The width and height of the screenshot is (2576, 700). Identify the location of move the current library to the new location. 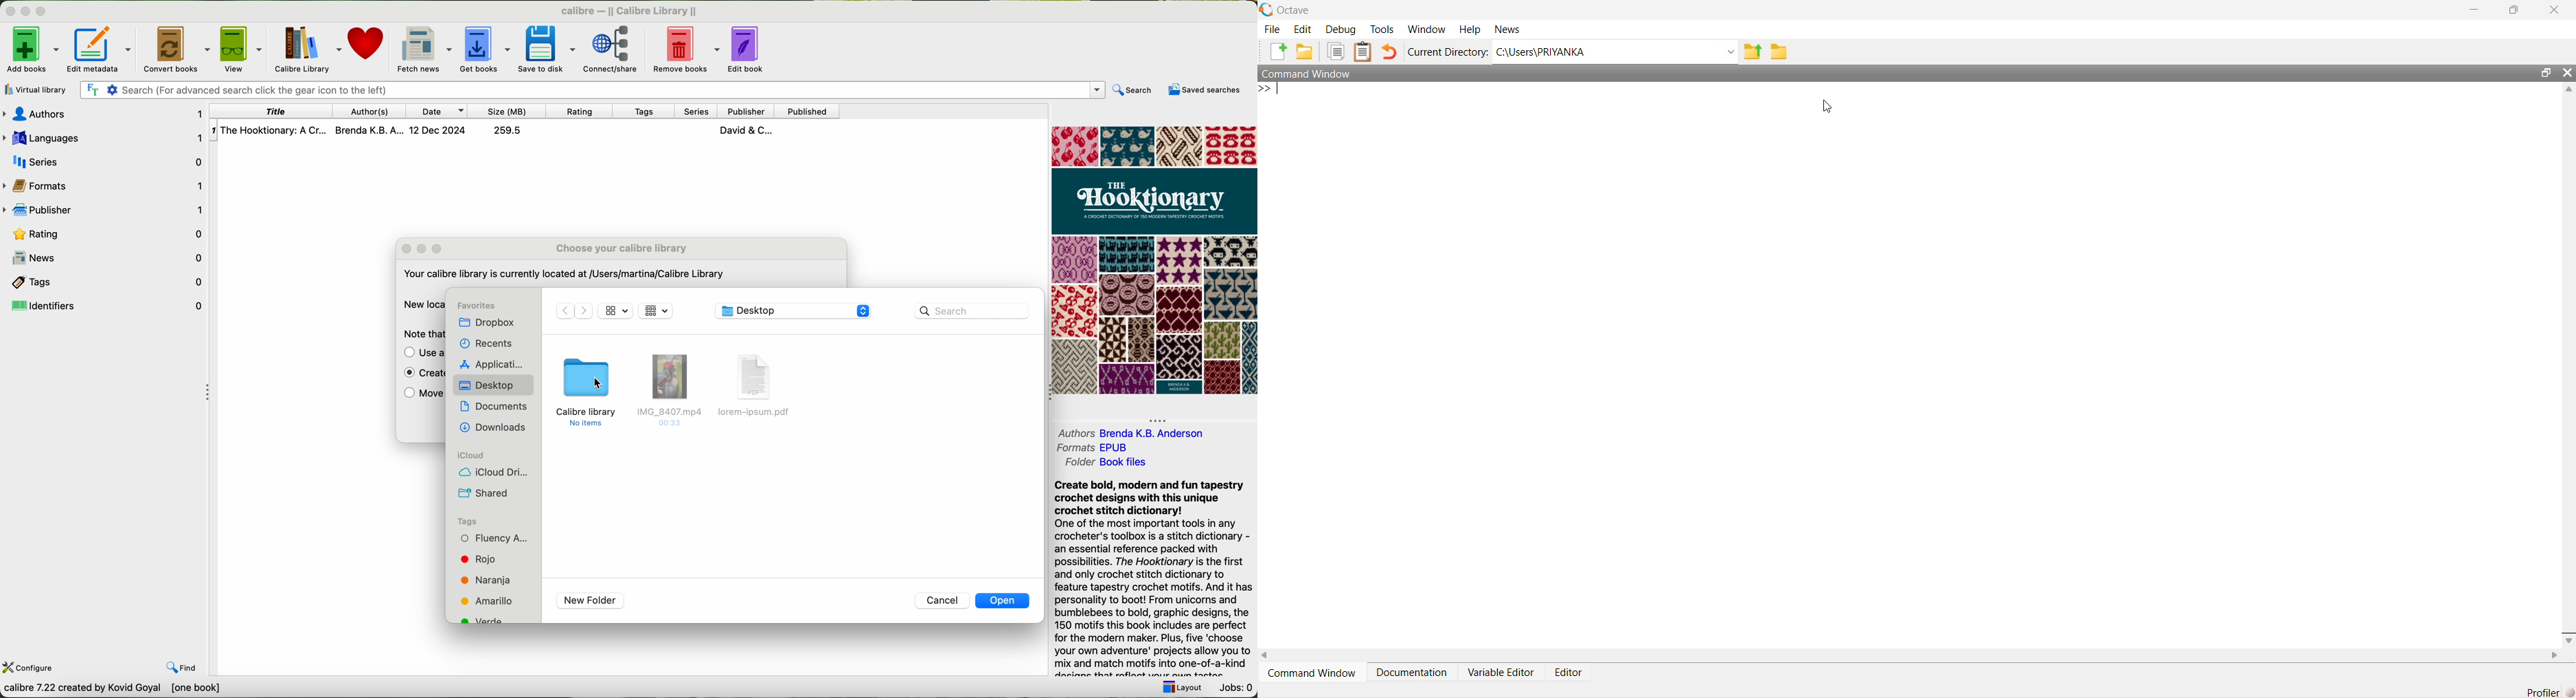
(422, 392).